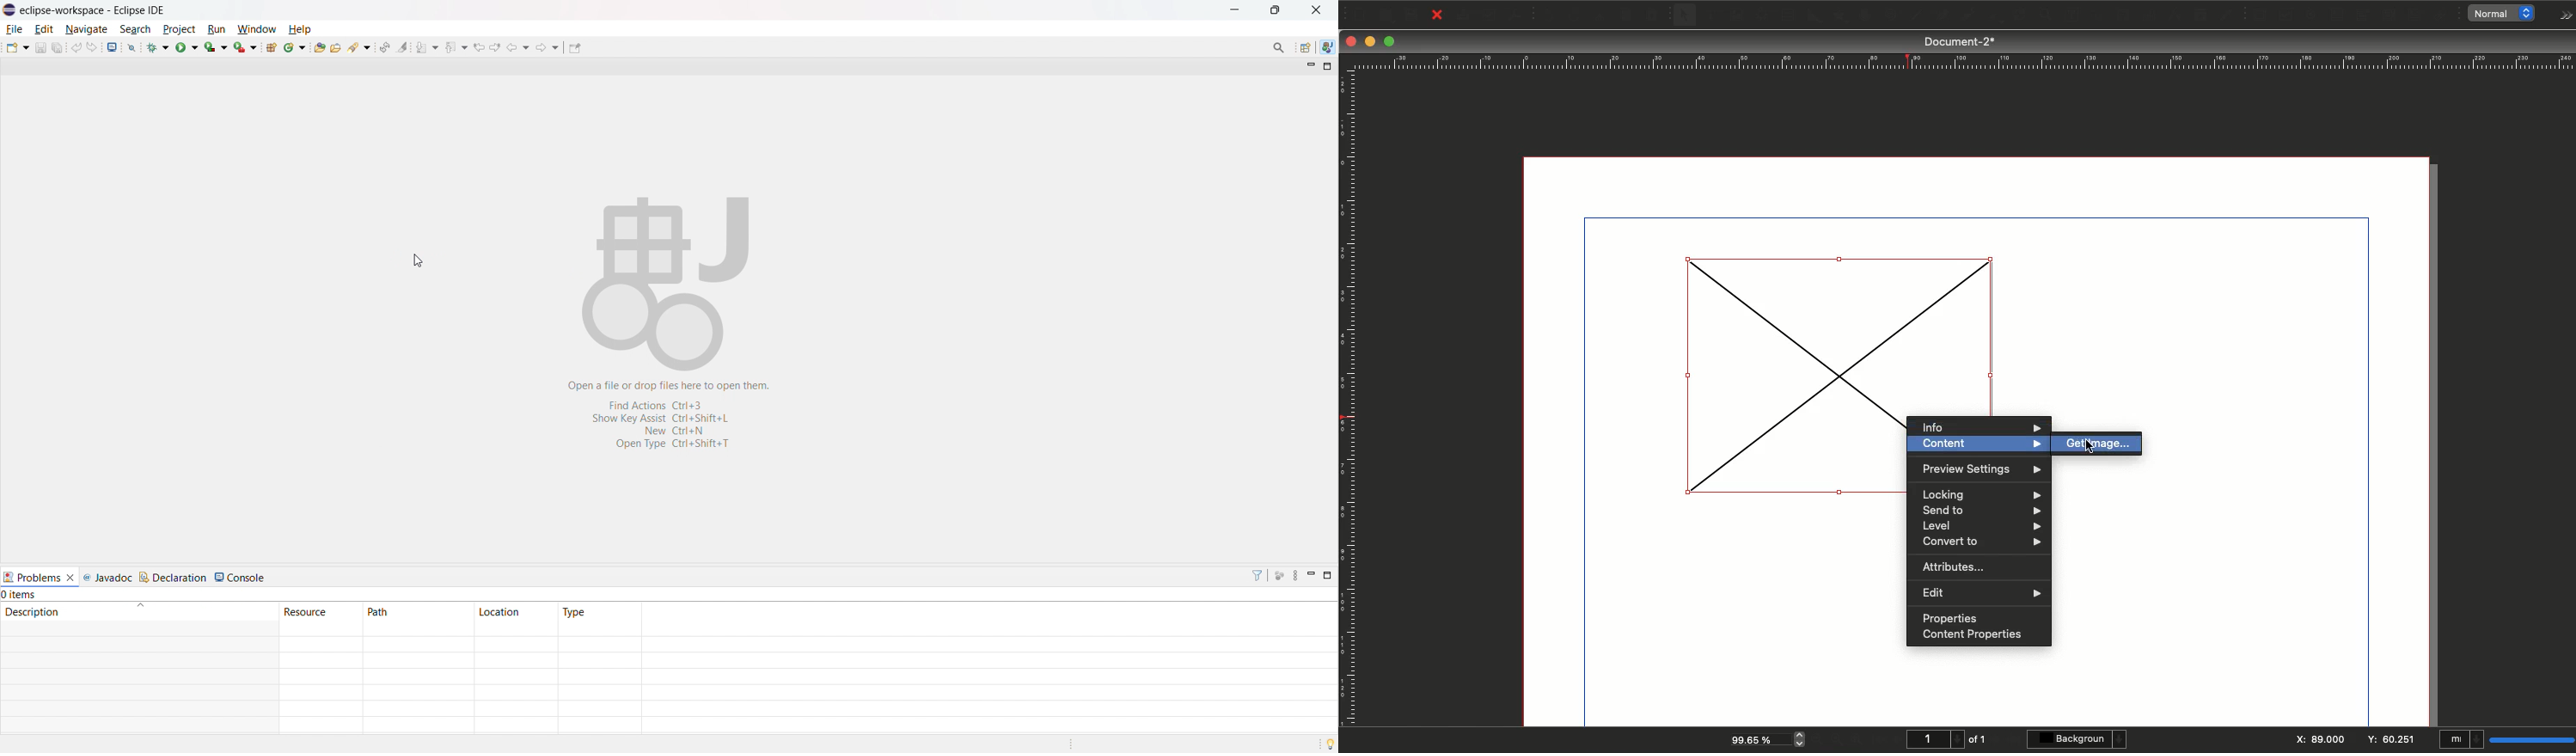  Describe the element at coordinates (40, 47) in the screenshot. I see `save` at that location.